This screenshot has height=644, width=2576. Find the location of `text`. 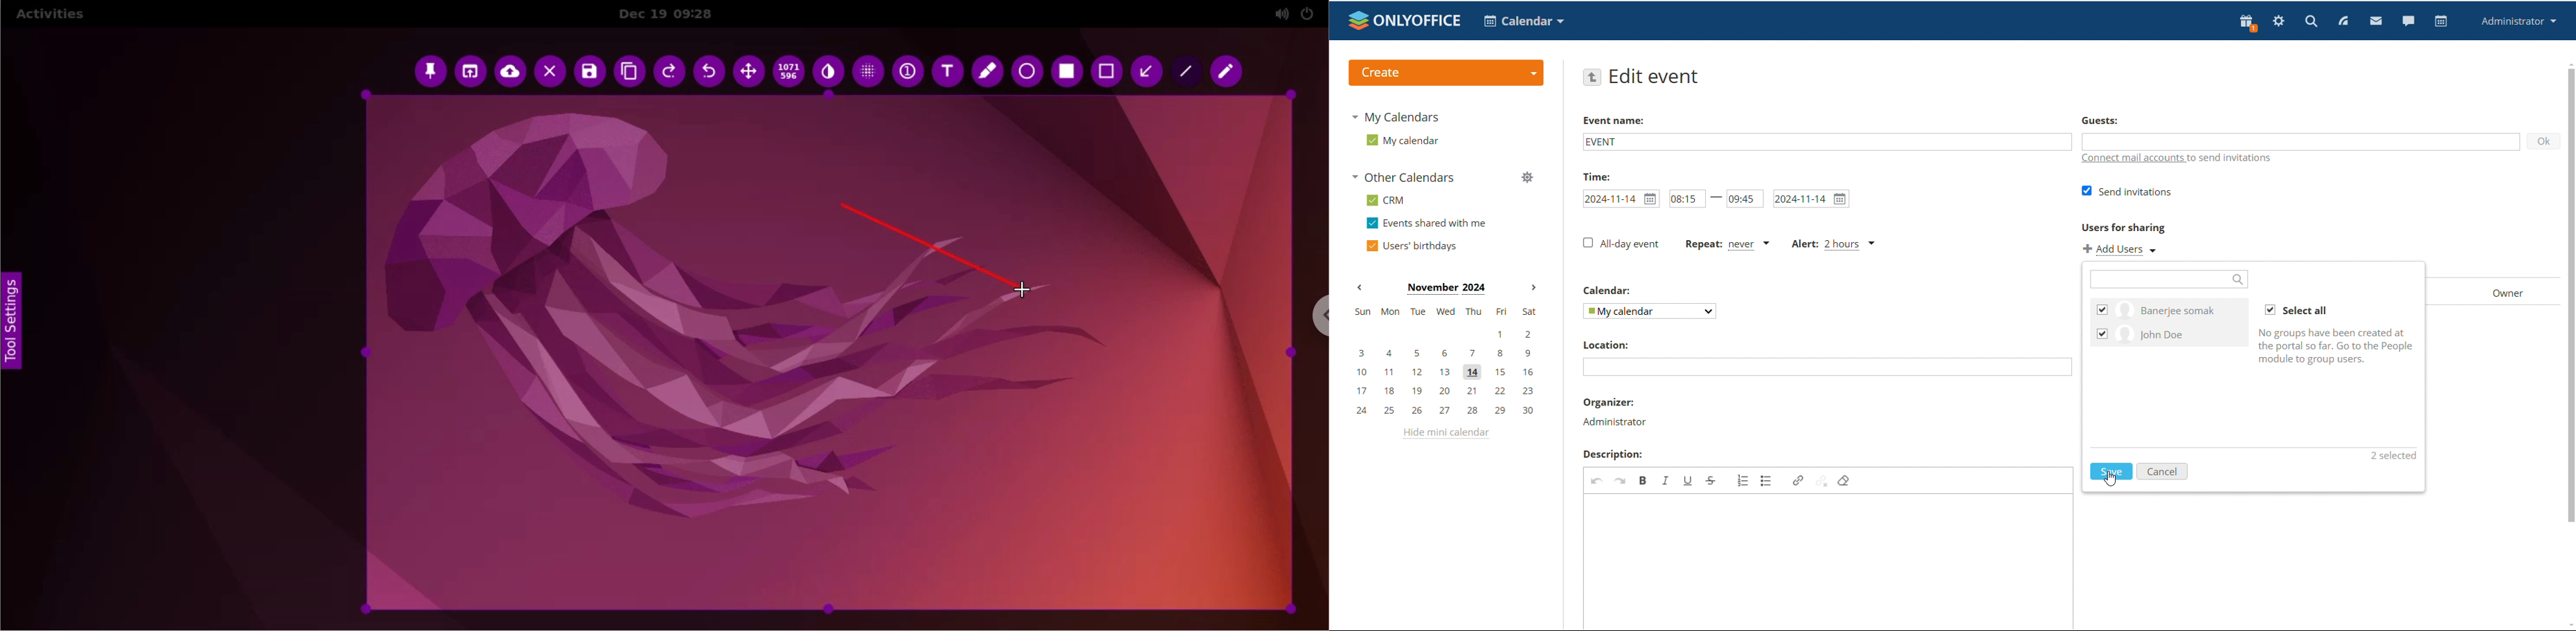

text is located at coordinates (944, 71).